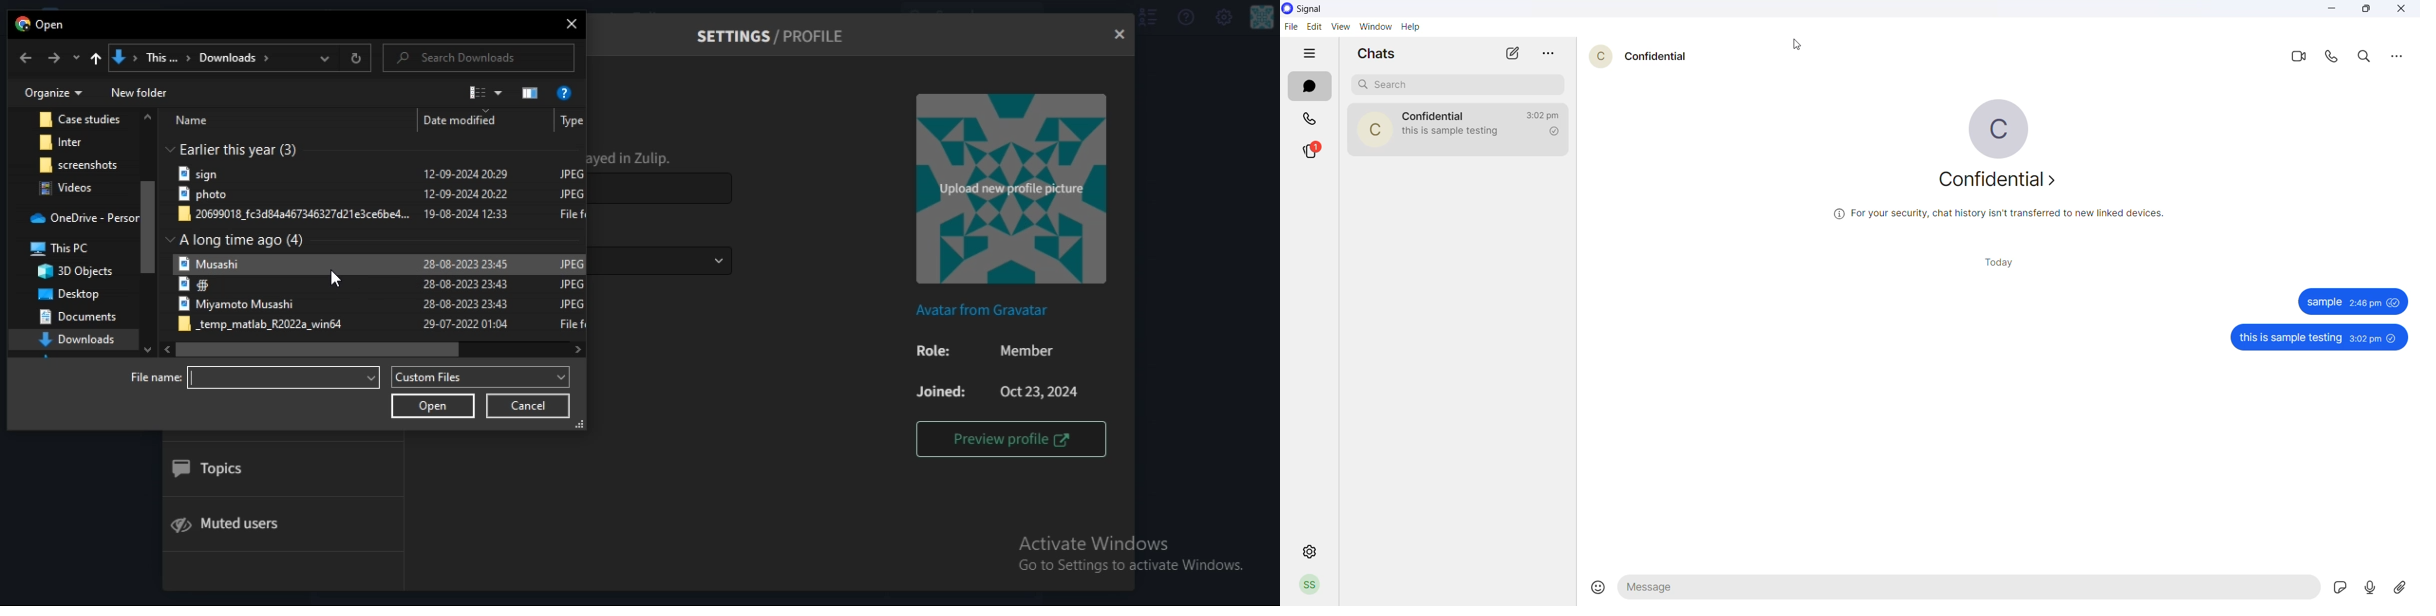 The image size is (2436, 616). What do you see at coordinates (385, 325) in the screenshot?
I see `file` at bounding box center [385, 325].